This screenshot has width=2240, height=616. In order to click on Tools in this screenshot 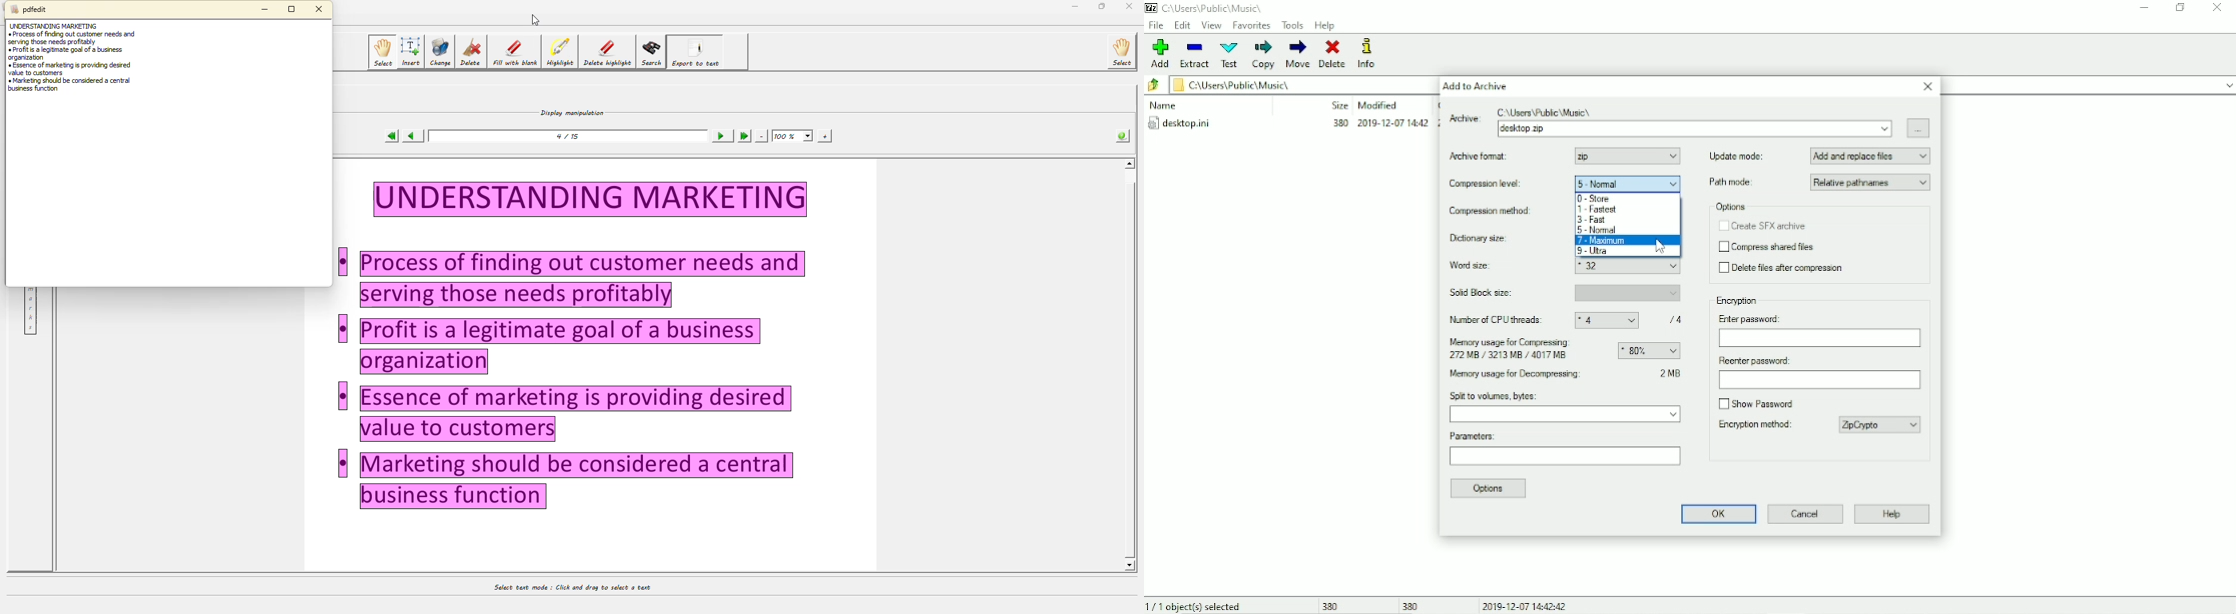, I will do `click(1293, 25)`.